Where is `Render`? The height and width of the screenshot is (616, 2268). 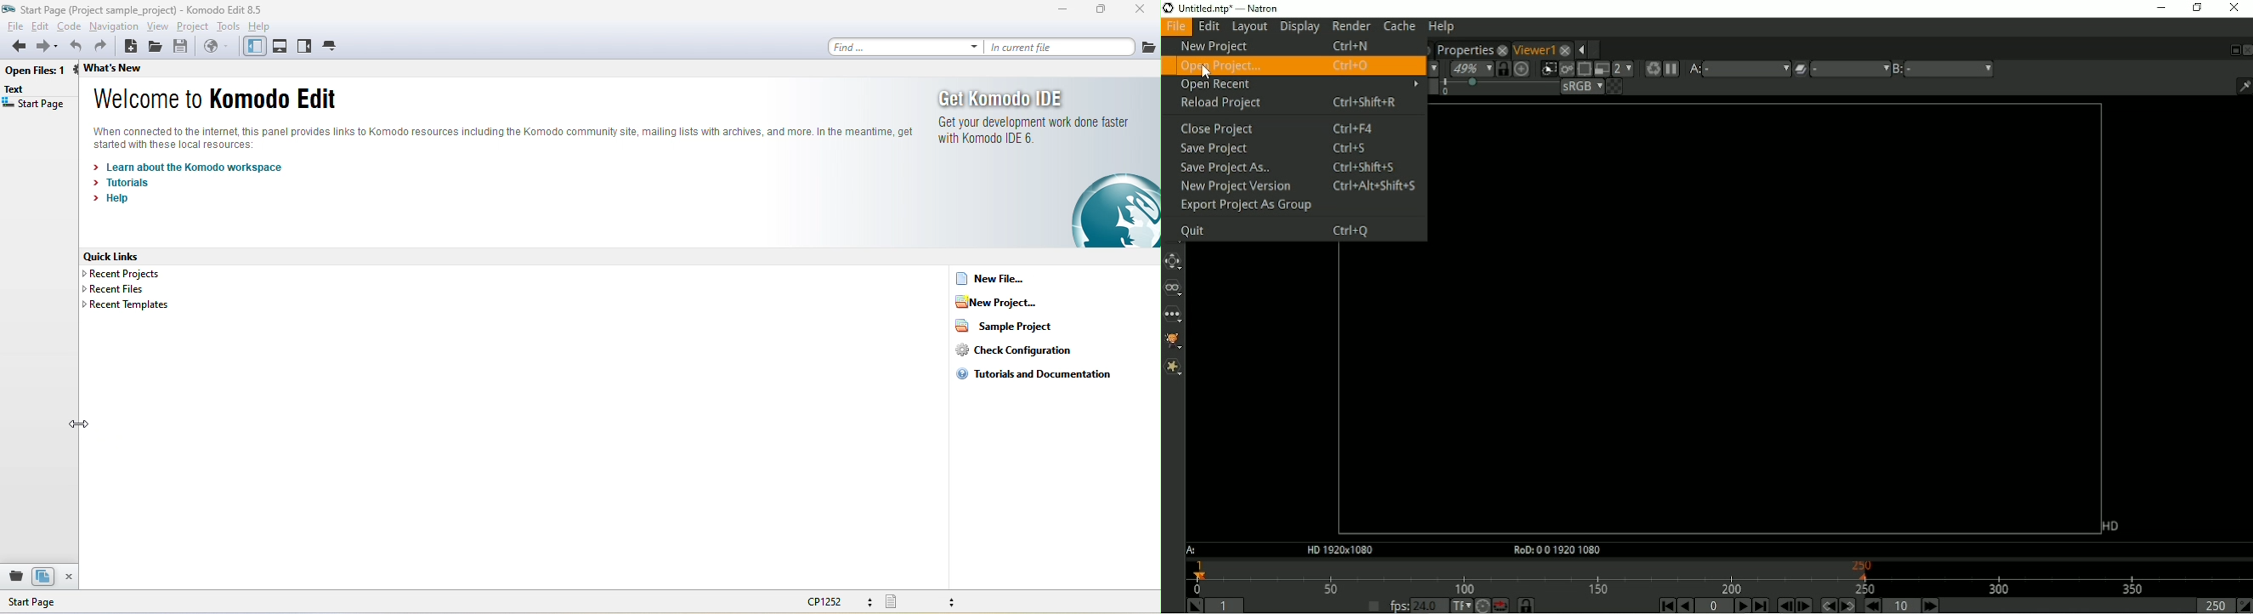 Render is located at coordinates (1651, 69).